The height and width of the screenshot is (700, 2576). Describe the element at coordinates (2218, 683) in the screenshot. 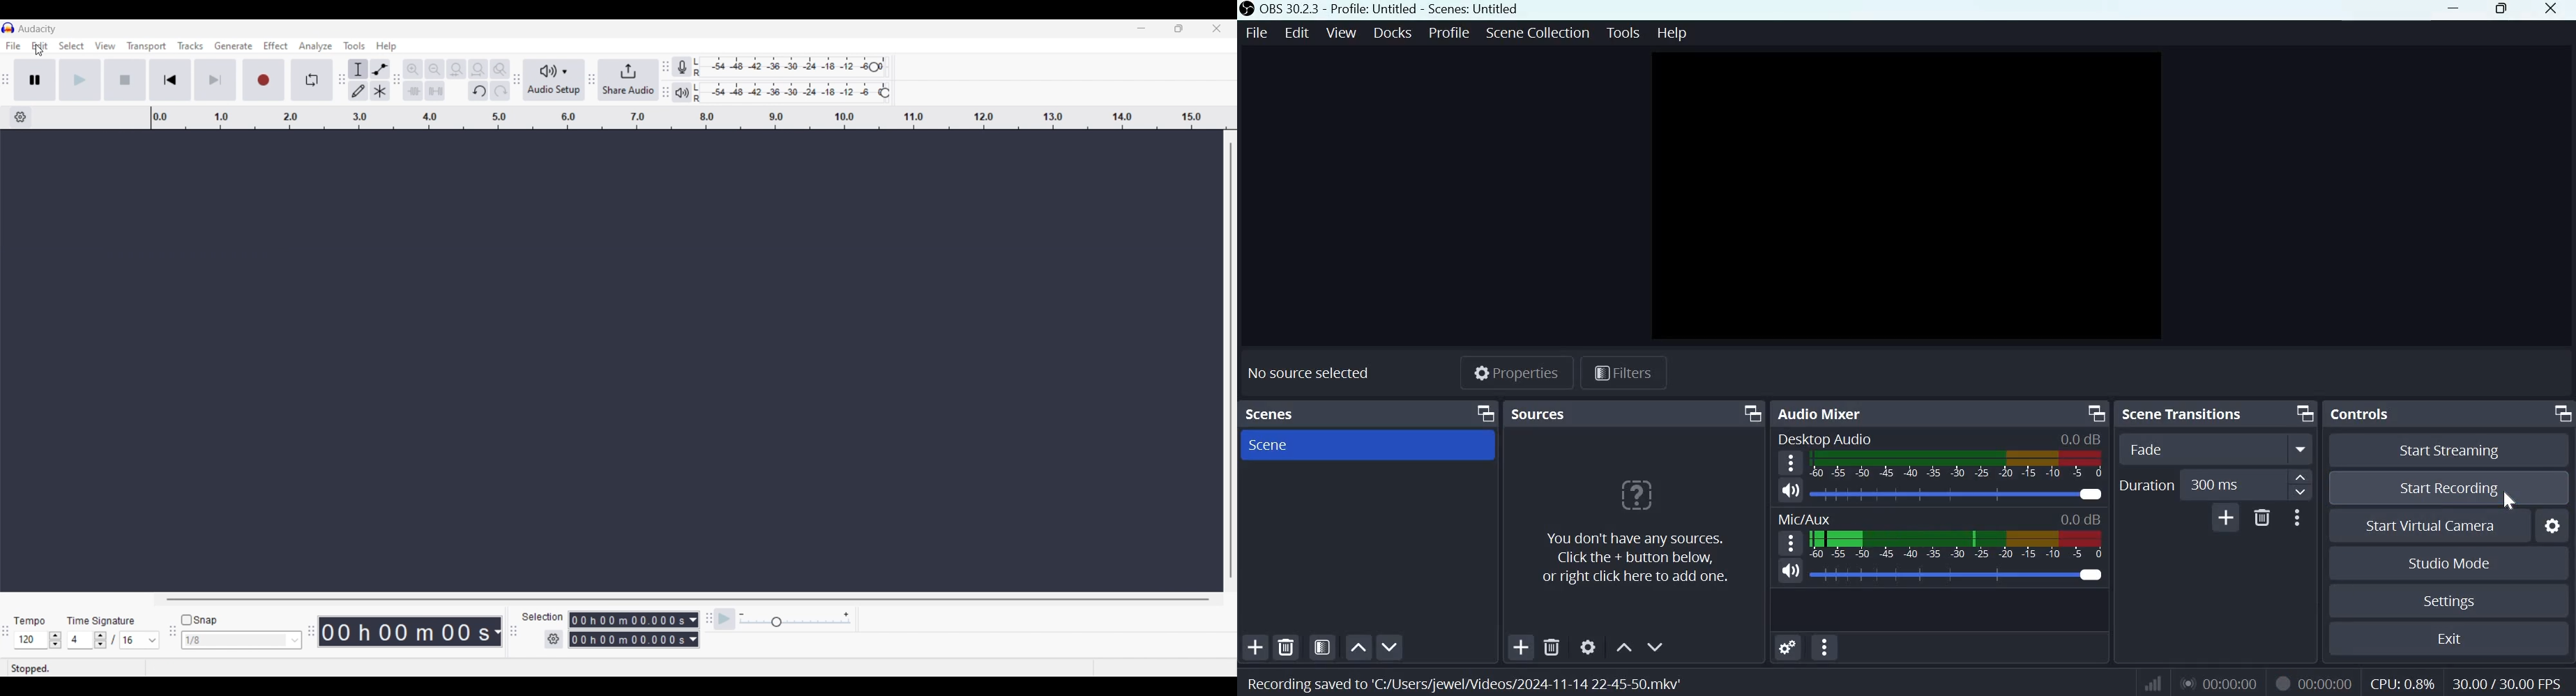

I see `00:00:00` at that location.